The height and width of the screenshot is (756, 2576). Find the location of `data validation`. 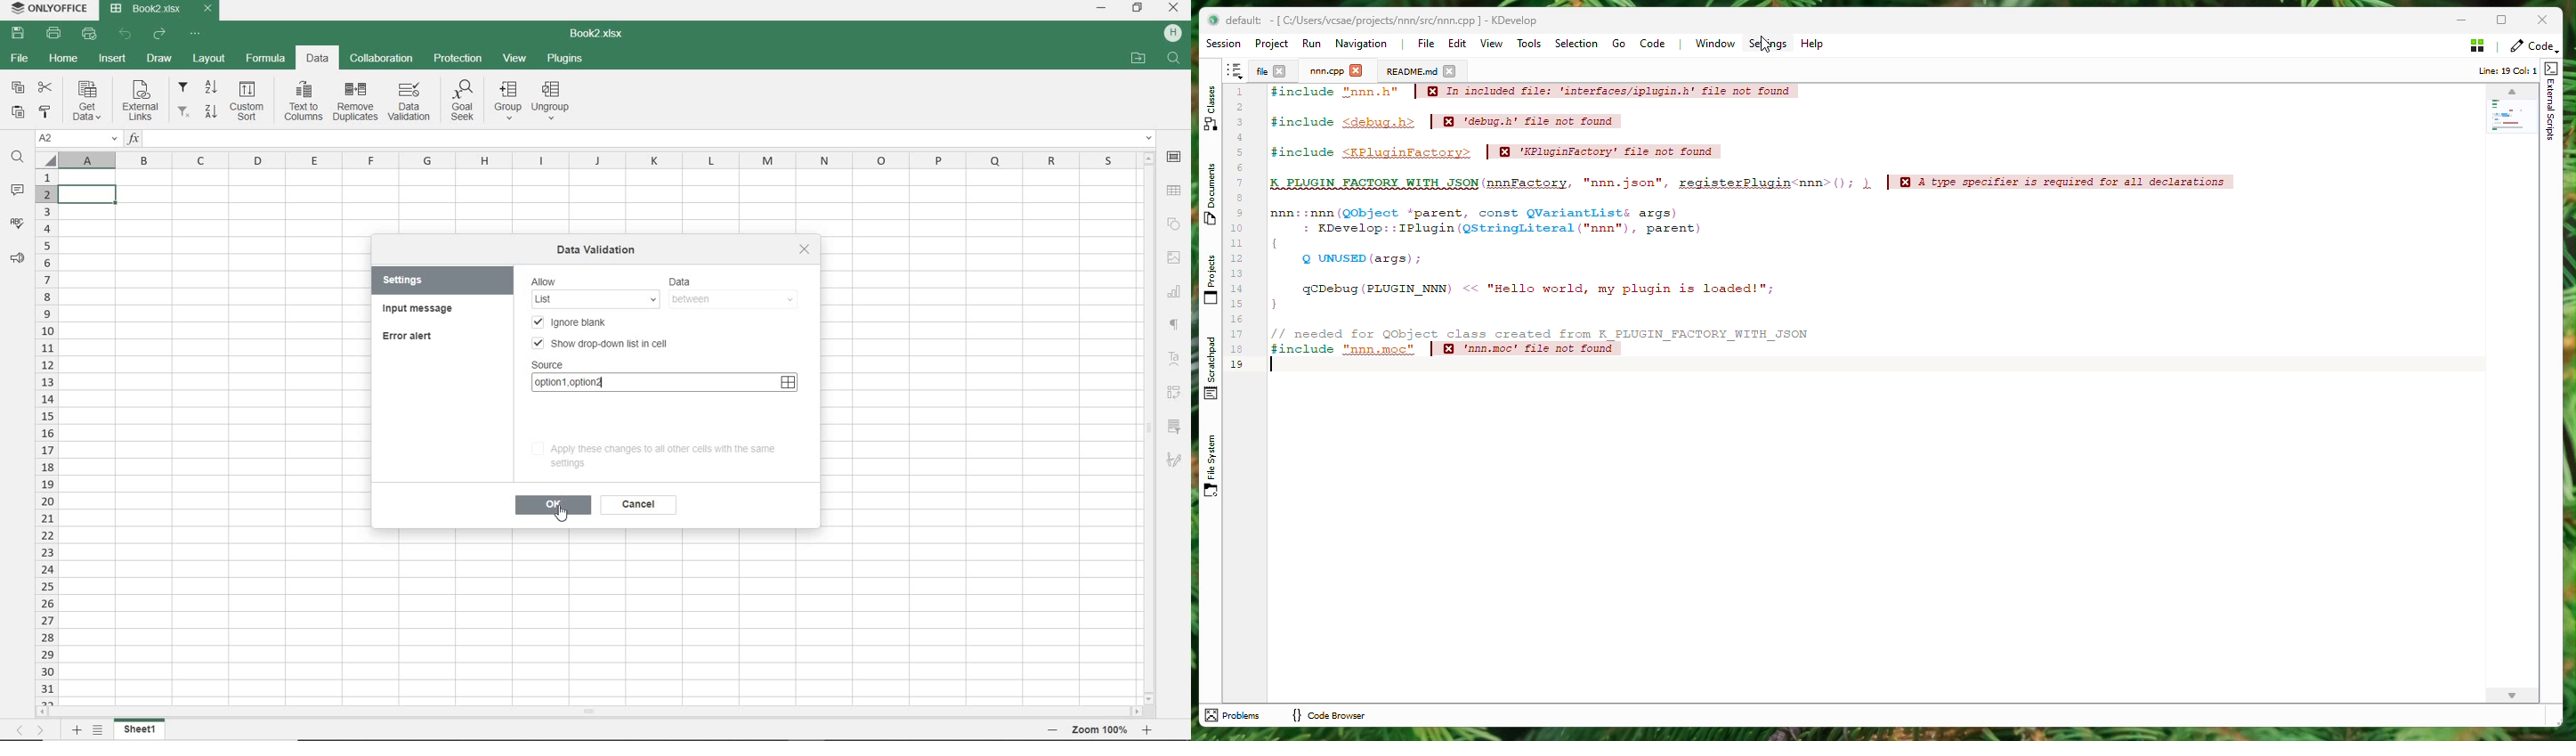

data validation is located at coordinates (409, 100).